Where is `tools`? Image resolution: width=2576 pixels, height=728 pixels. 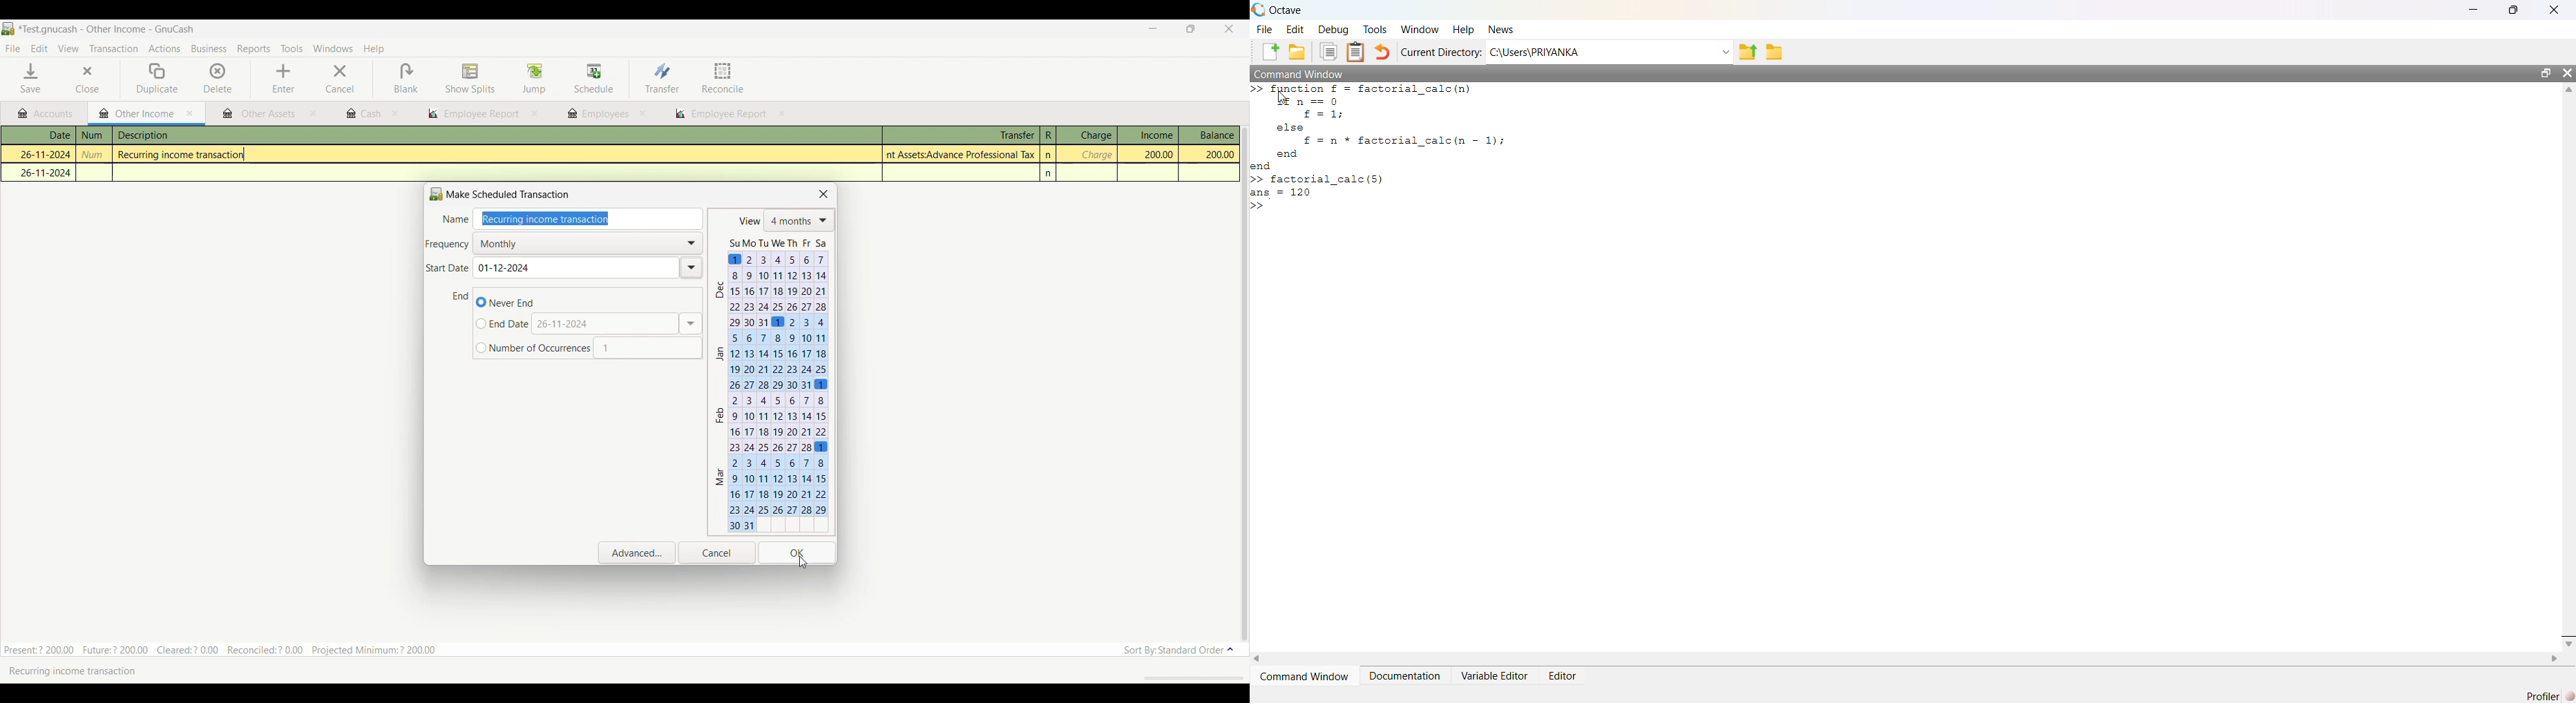 tools is located at coordinates (1376, 30).